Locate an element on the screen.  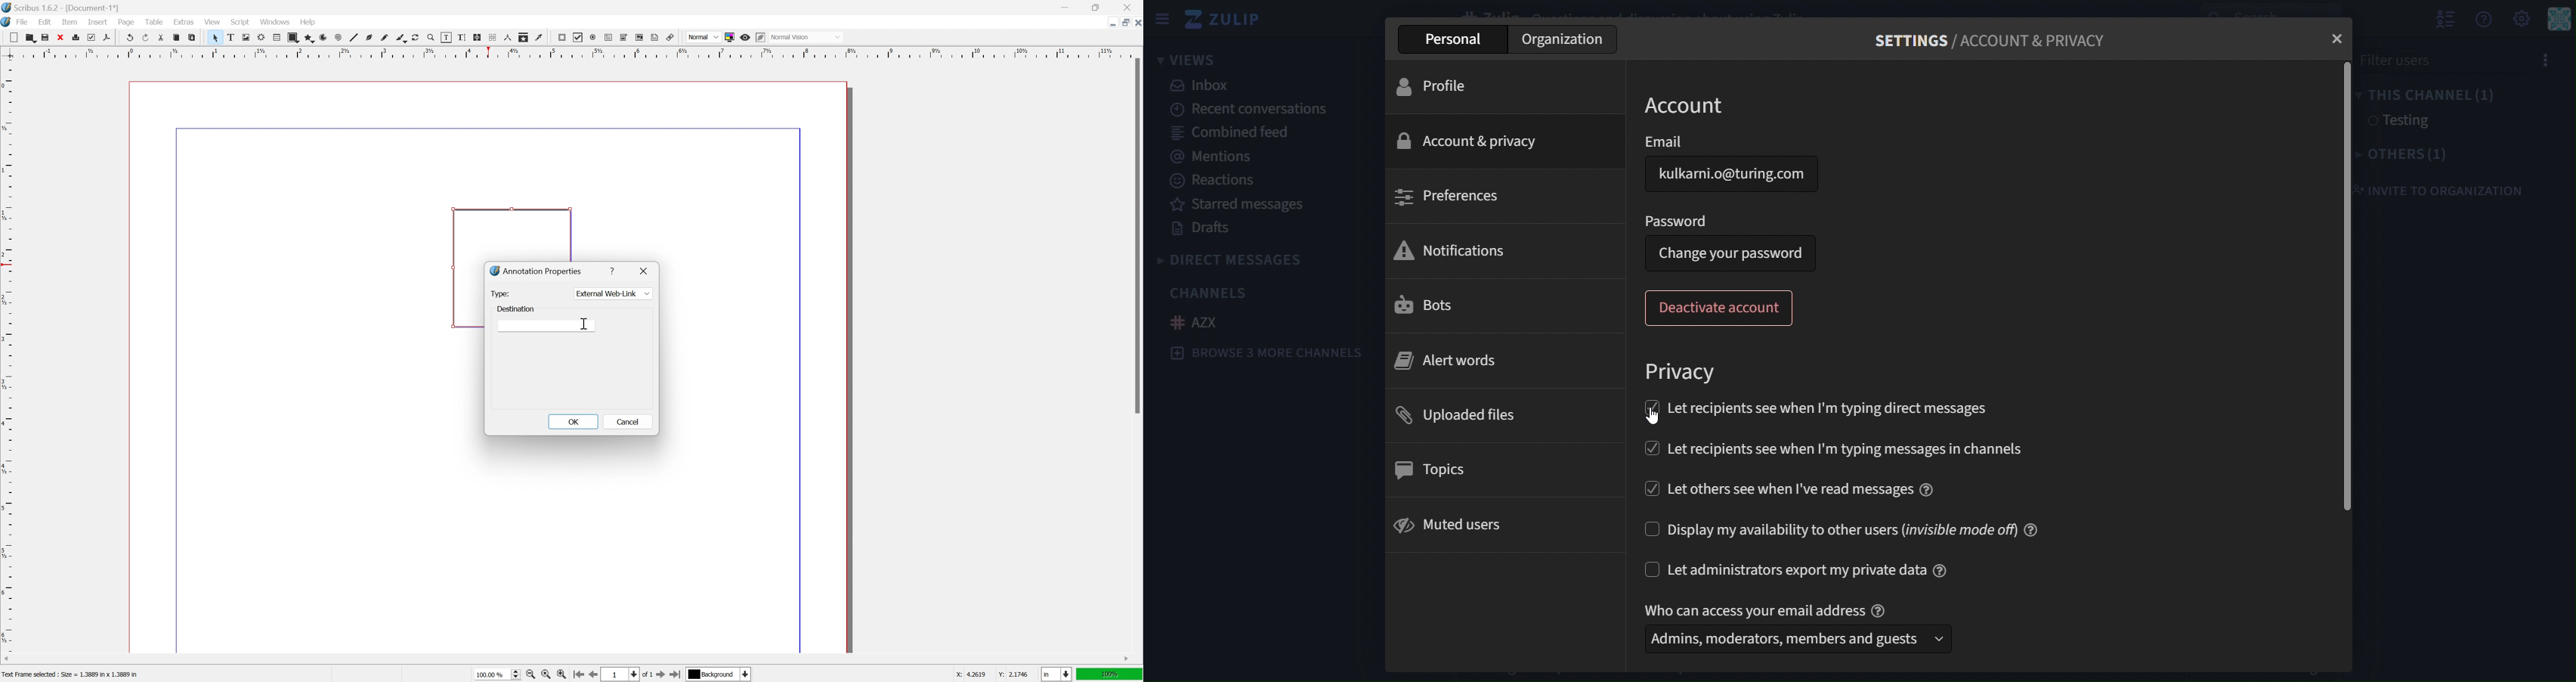
mentions is located at coordinates (1214, 157).